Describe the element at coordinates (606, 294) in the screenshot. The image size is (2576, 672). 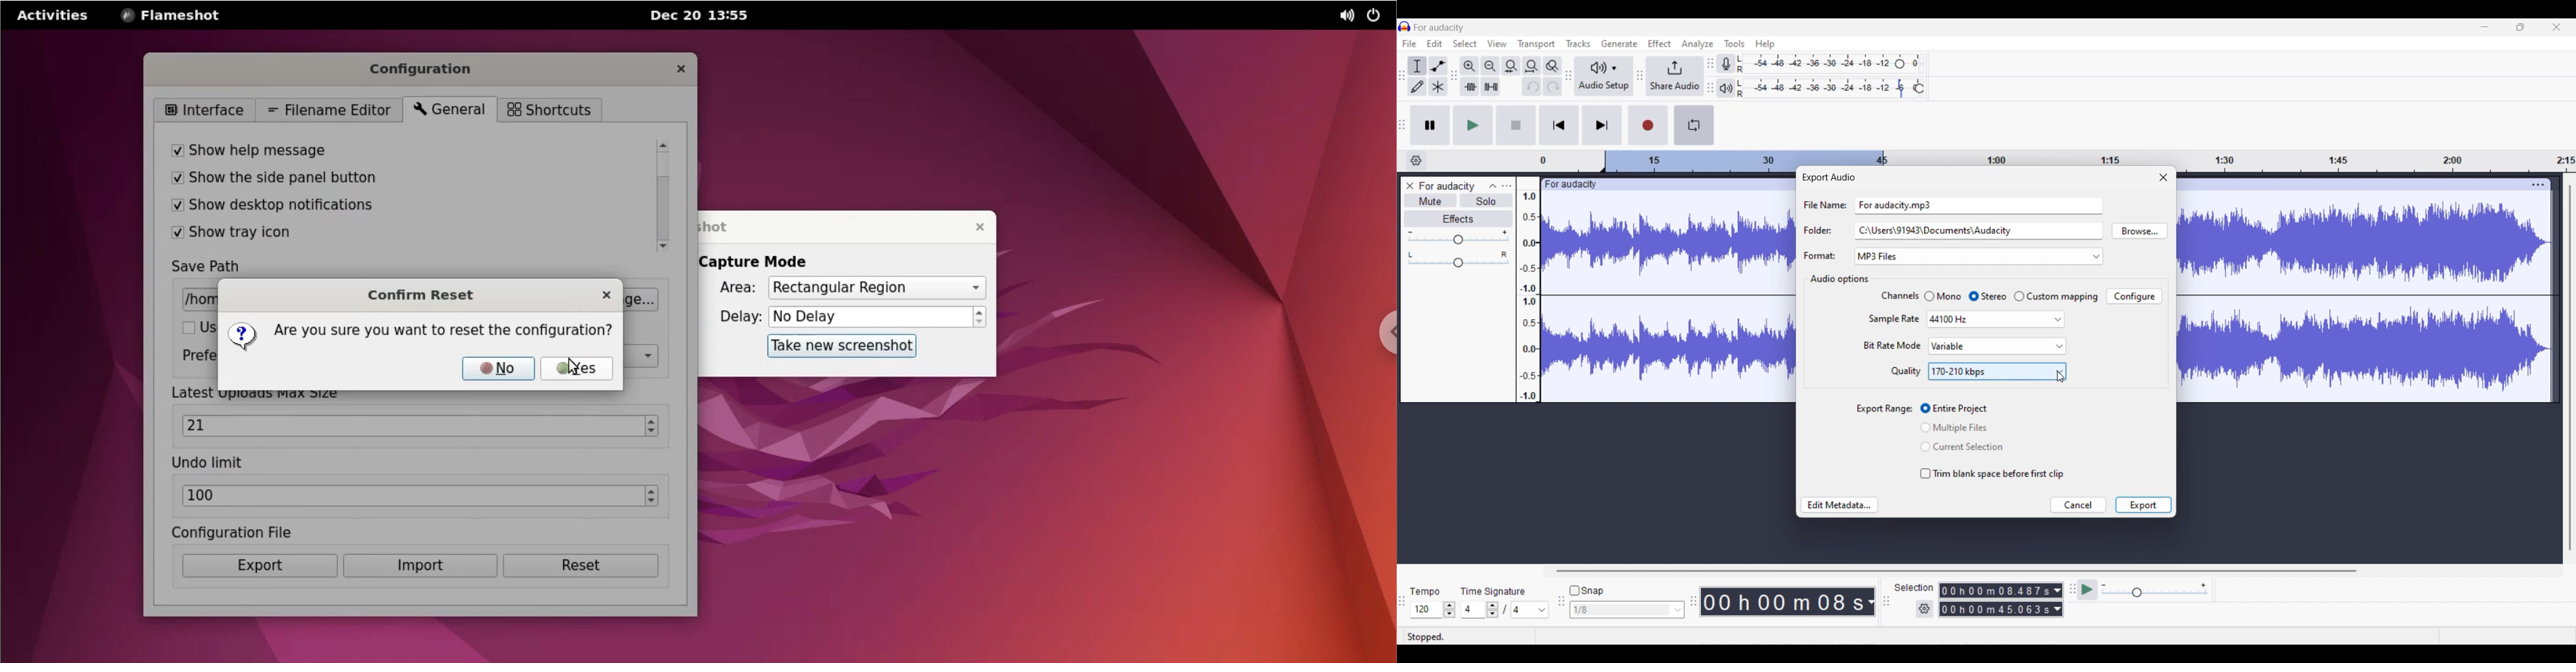
I see `close` at that location.